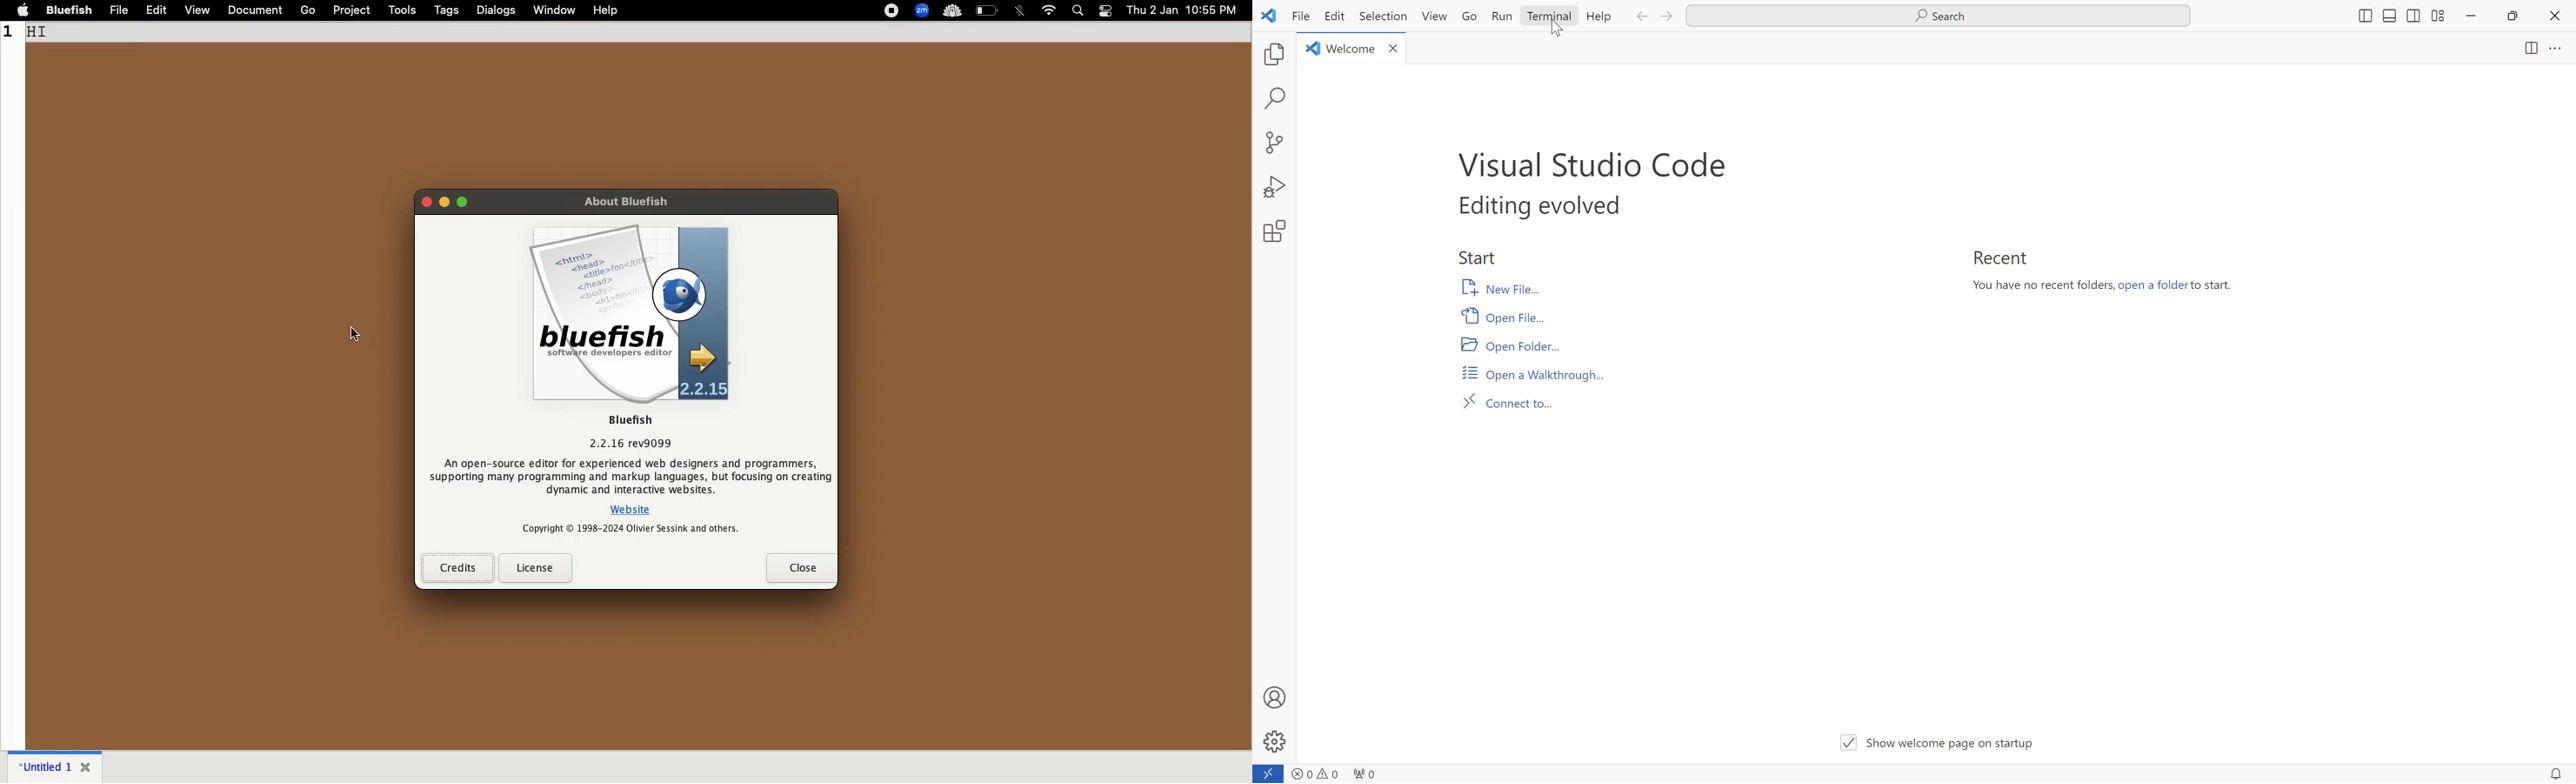 Image resolution: width=2576 pixels, height=784 pixels. Describe the element at coordinates (951, 11) in the screenshot. I see `extension` at that location.